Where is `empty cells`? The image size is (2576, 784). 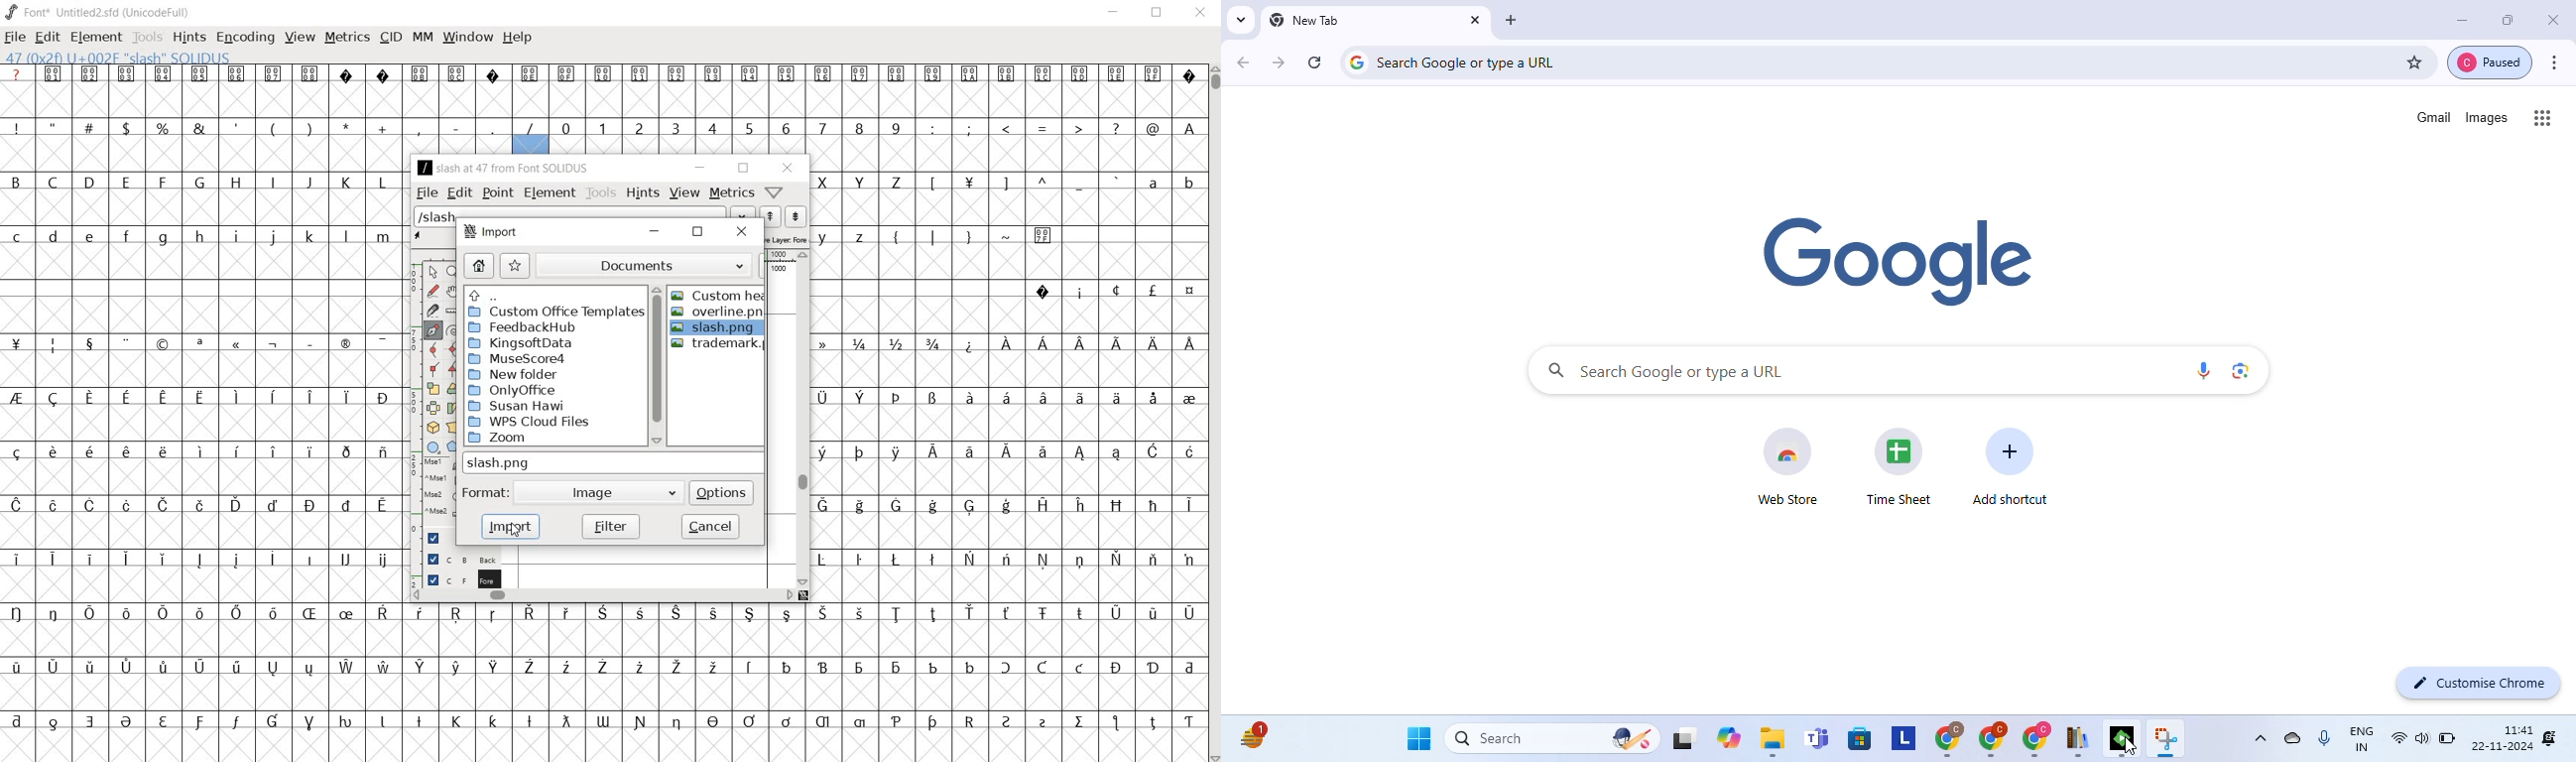 empty cells is located at coordinates (1009, 585).